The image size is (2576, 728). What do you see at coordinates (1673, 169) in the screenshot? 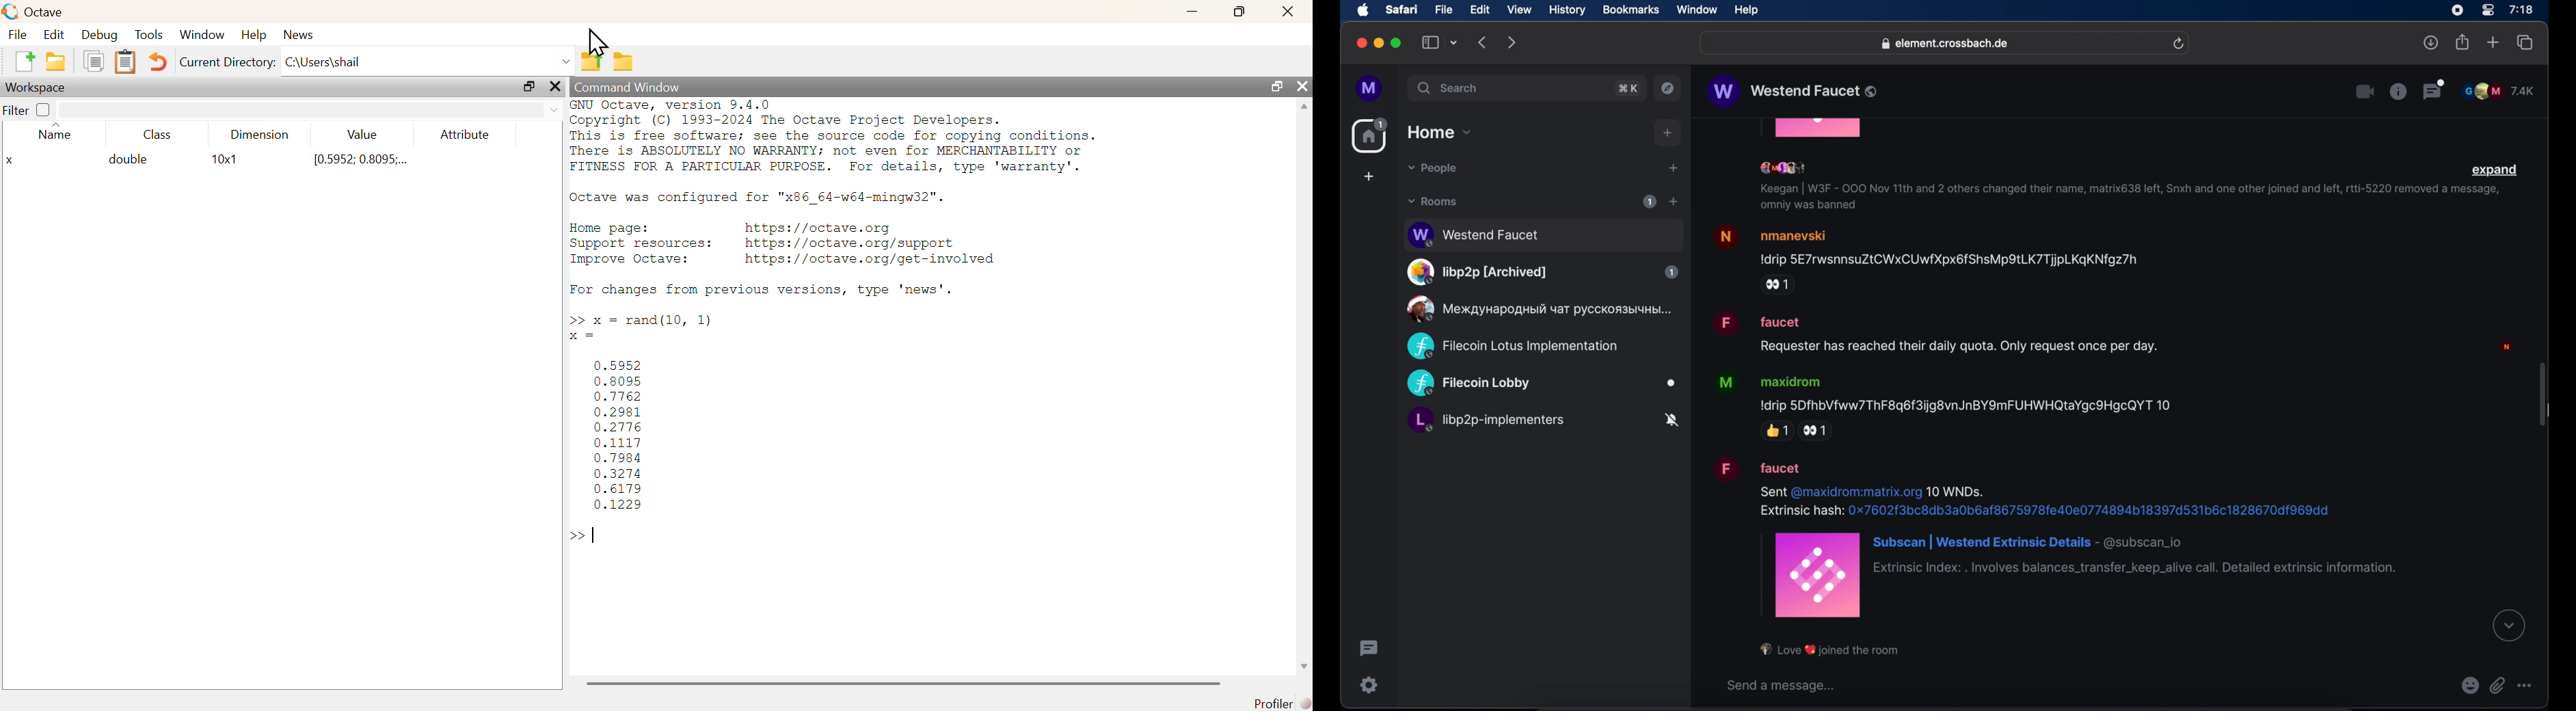
I see `start chat` at bounding box center [1673, 169].